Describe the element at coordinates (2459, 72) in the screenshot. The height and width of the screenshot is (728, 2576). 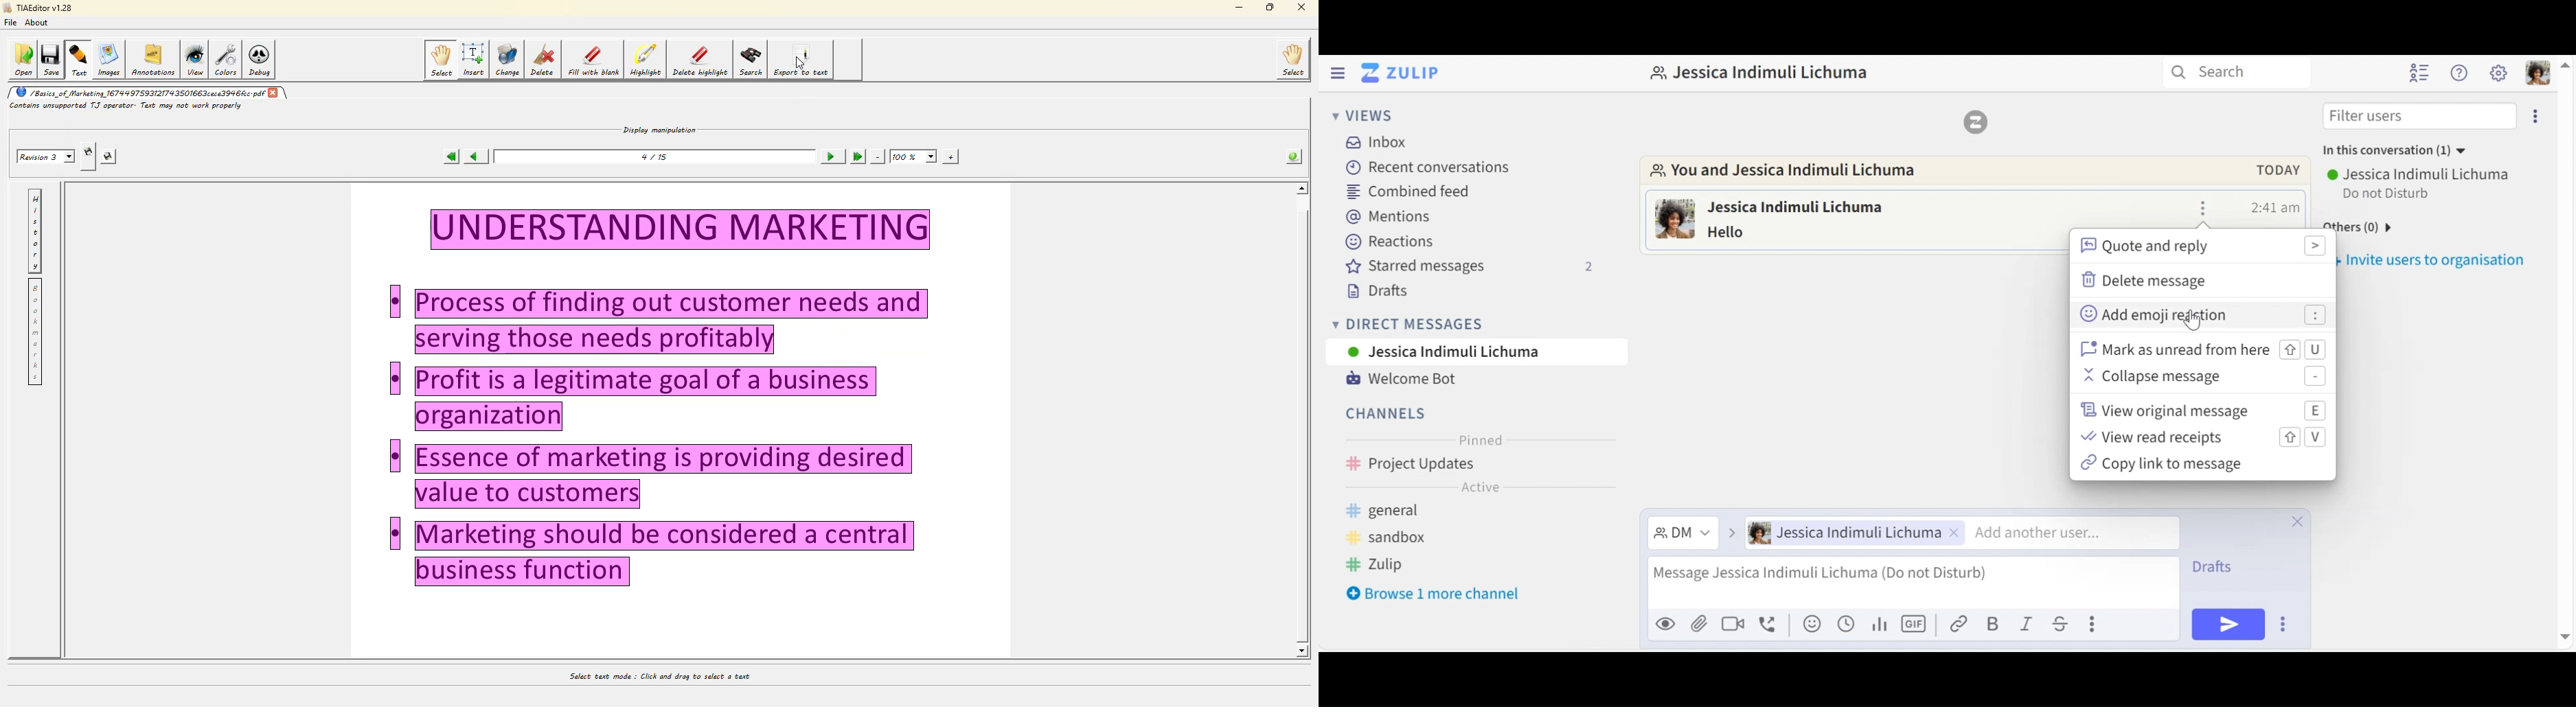
I see `Help Menu` at that location.